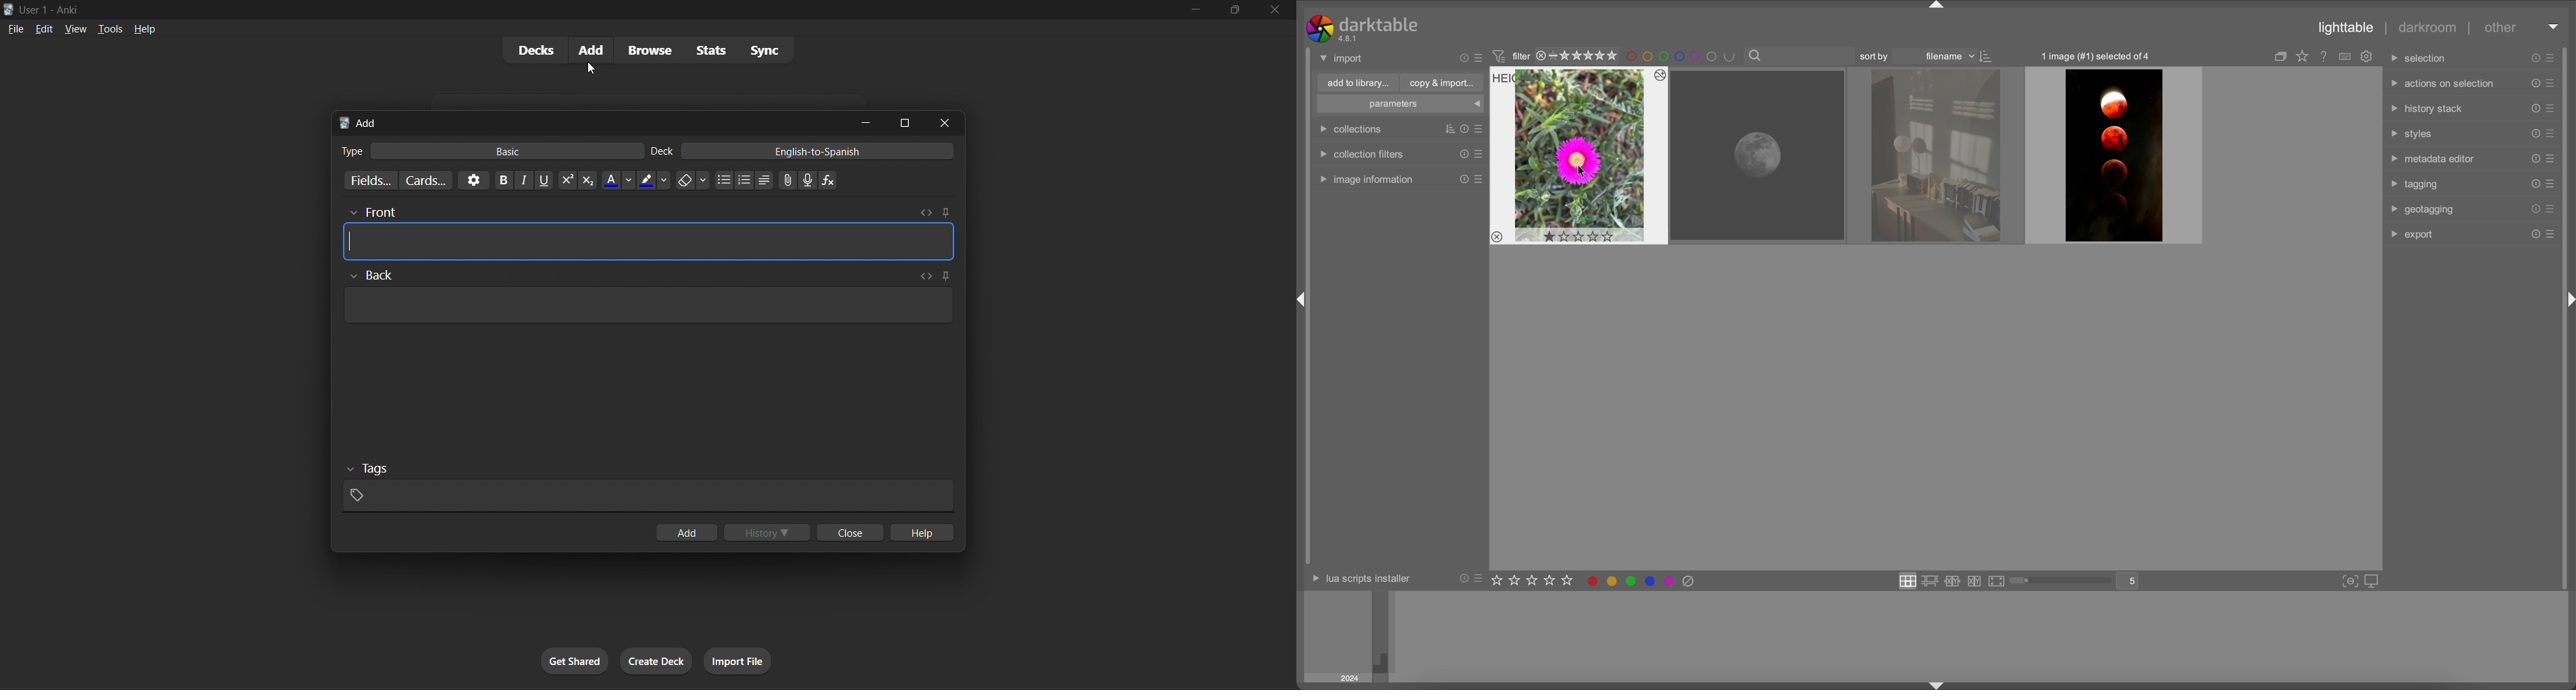 The height and width of the screenshot is (700, 2576). I want to click on collection filters, so click(1360, 155).